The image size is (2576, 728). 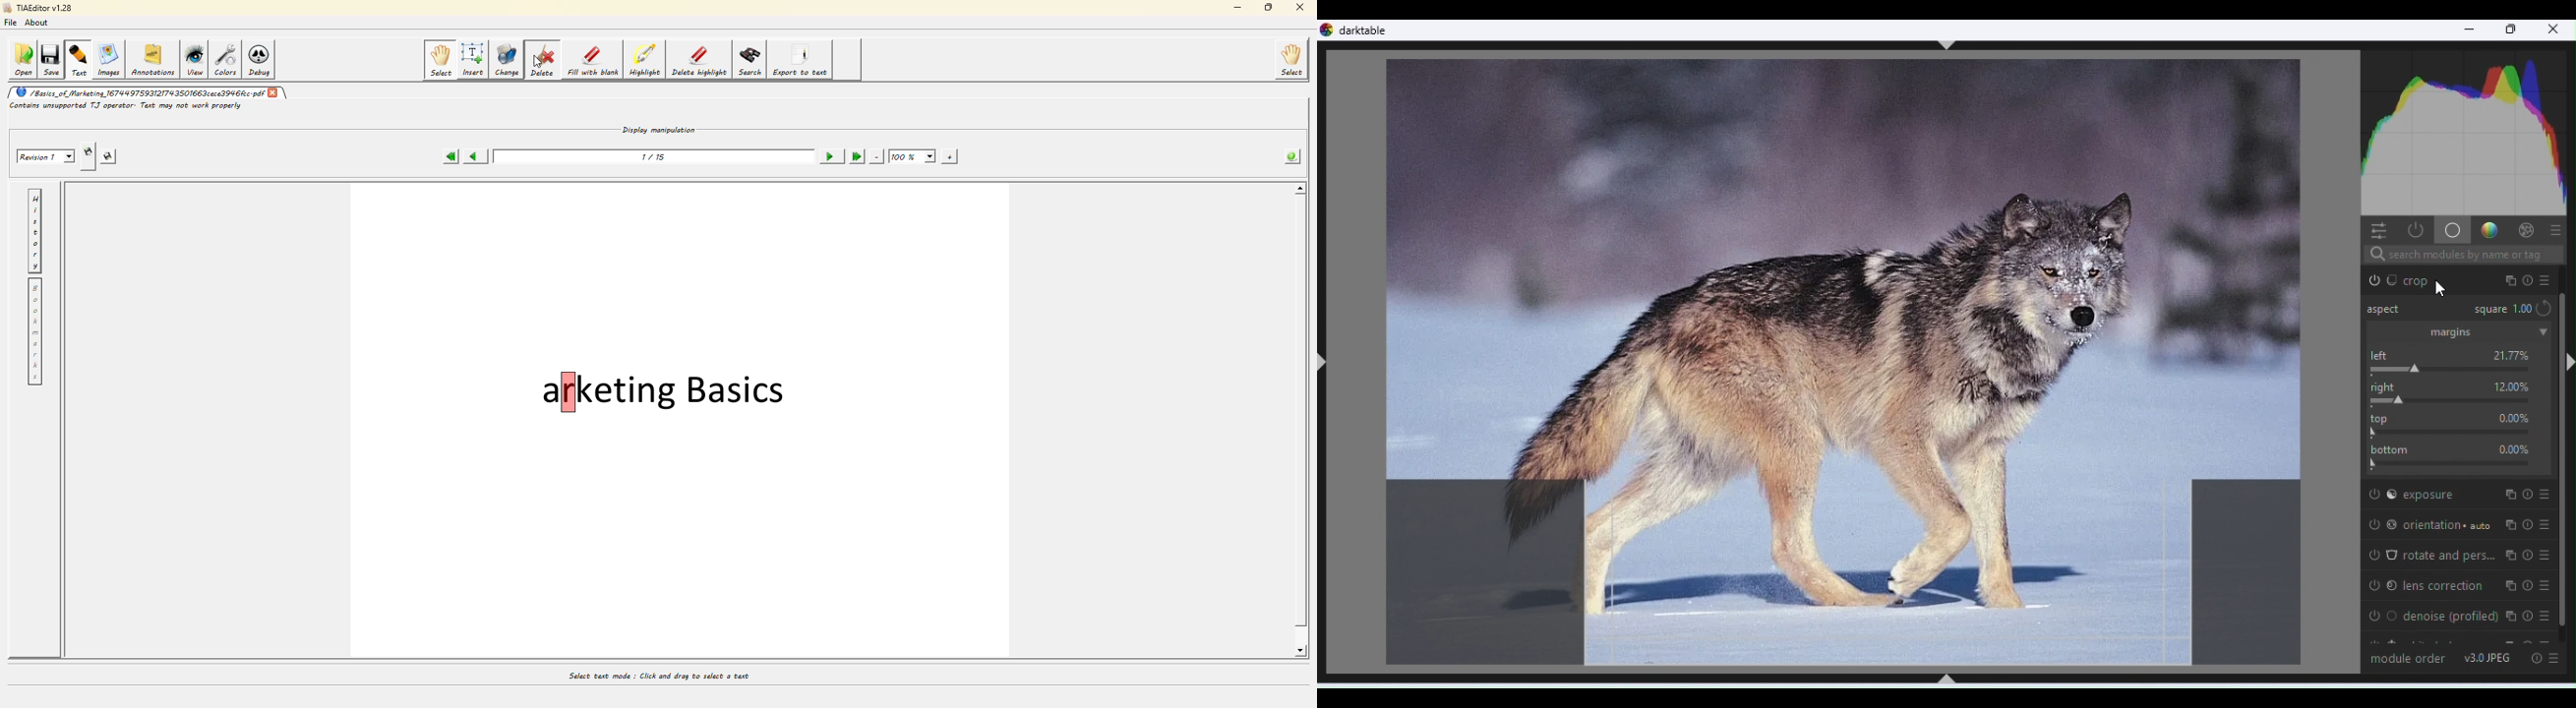 I want to click on ctrl+shift+l, so click(x=1325, y=363).